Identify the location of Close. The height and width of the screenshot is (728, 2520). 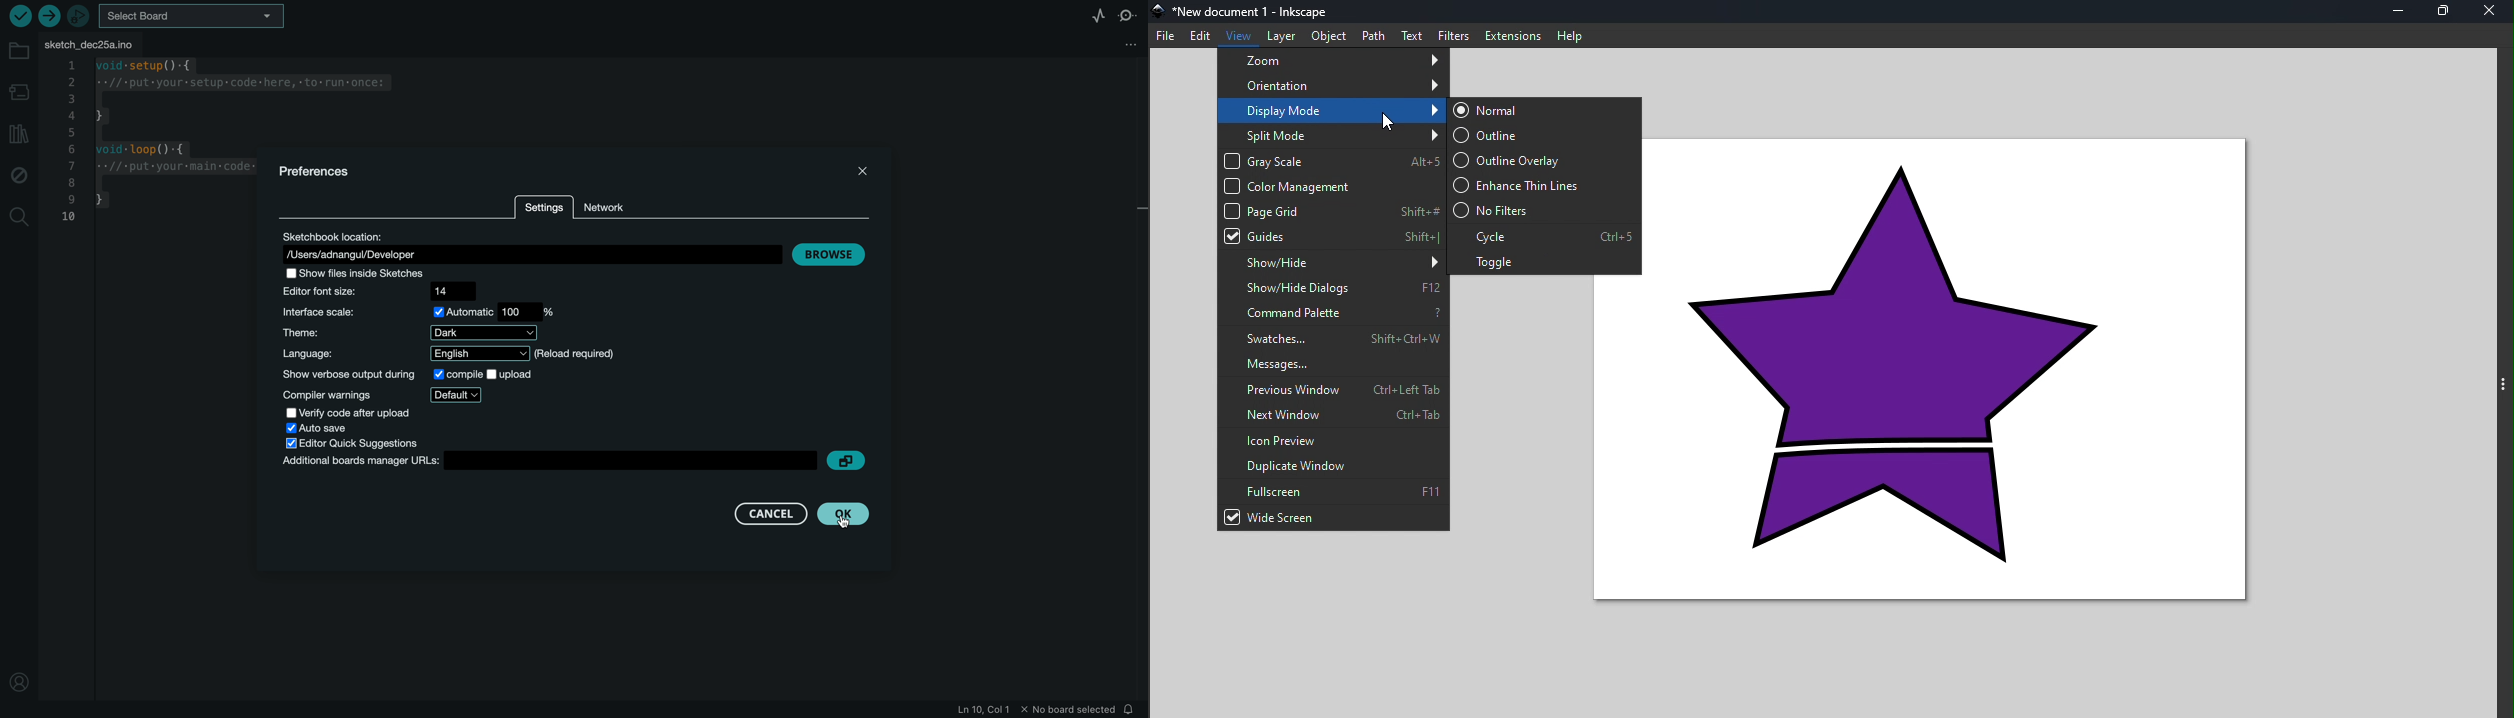
(2491, 13).